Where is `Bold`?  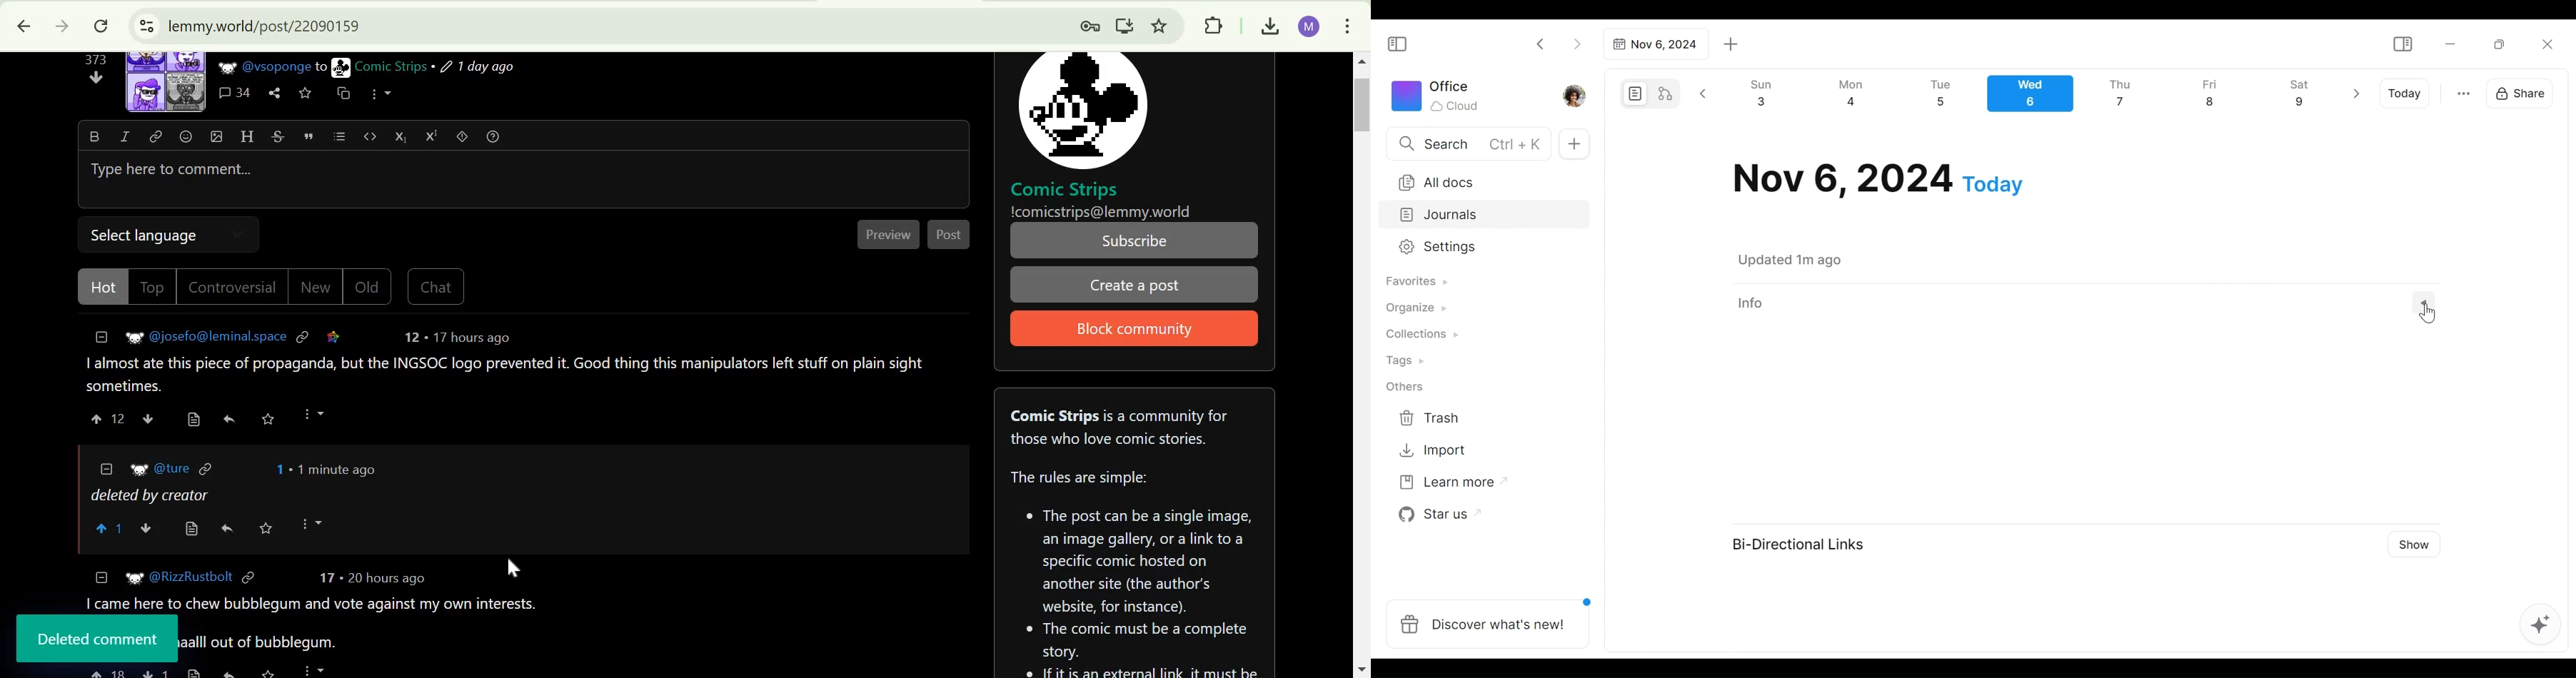 Bold is located at coordinates (94, 136).